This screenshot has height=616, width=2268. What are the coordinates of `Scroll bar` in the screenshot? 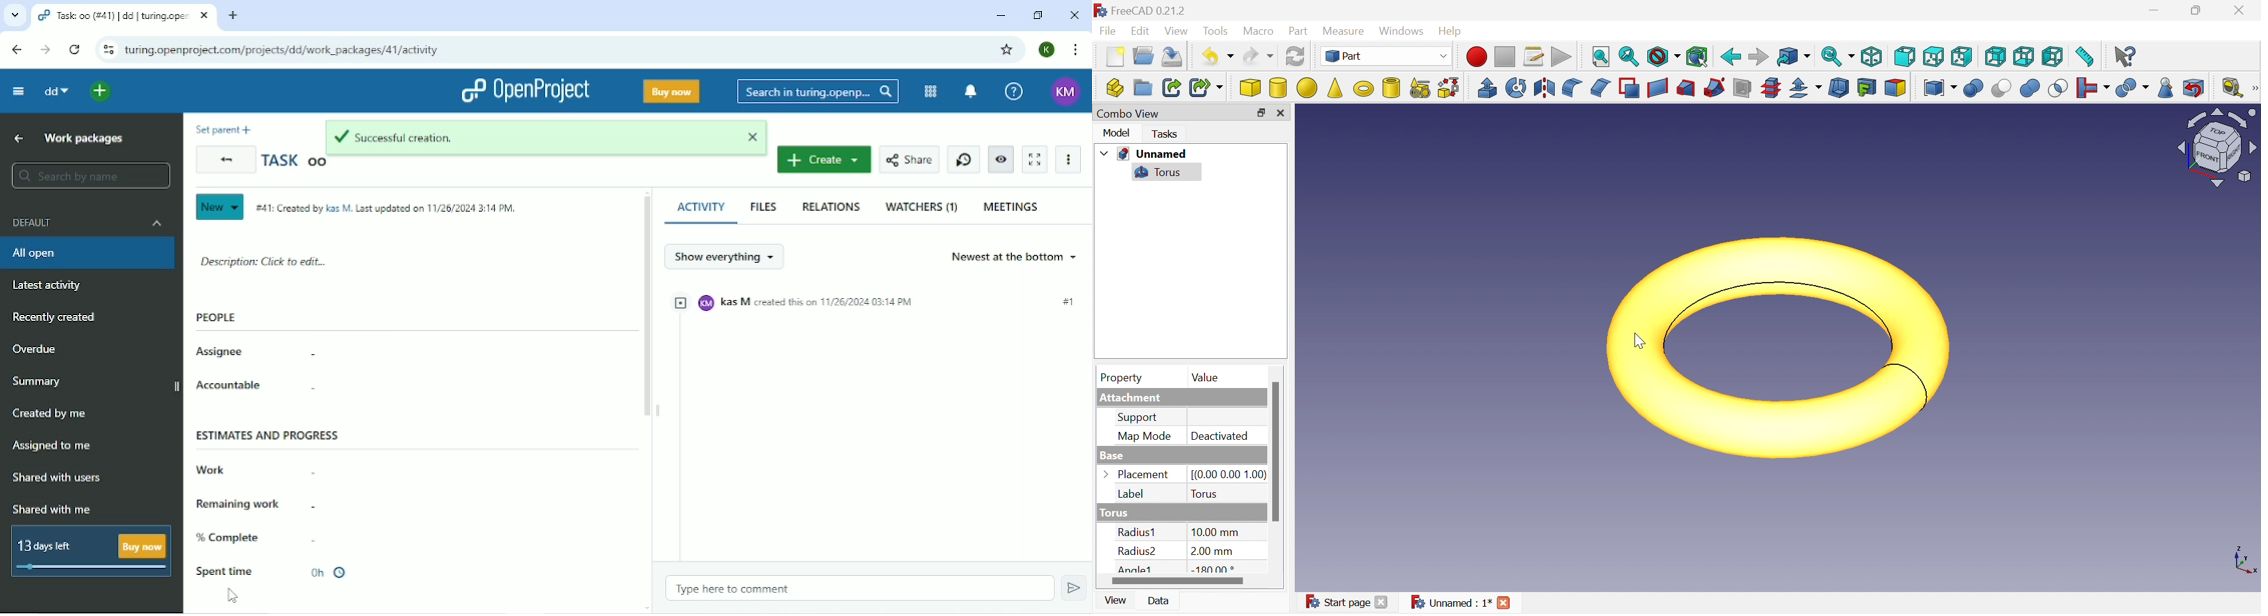 It's located at (1275, 451).